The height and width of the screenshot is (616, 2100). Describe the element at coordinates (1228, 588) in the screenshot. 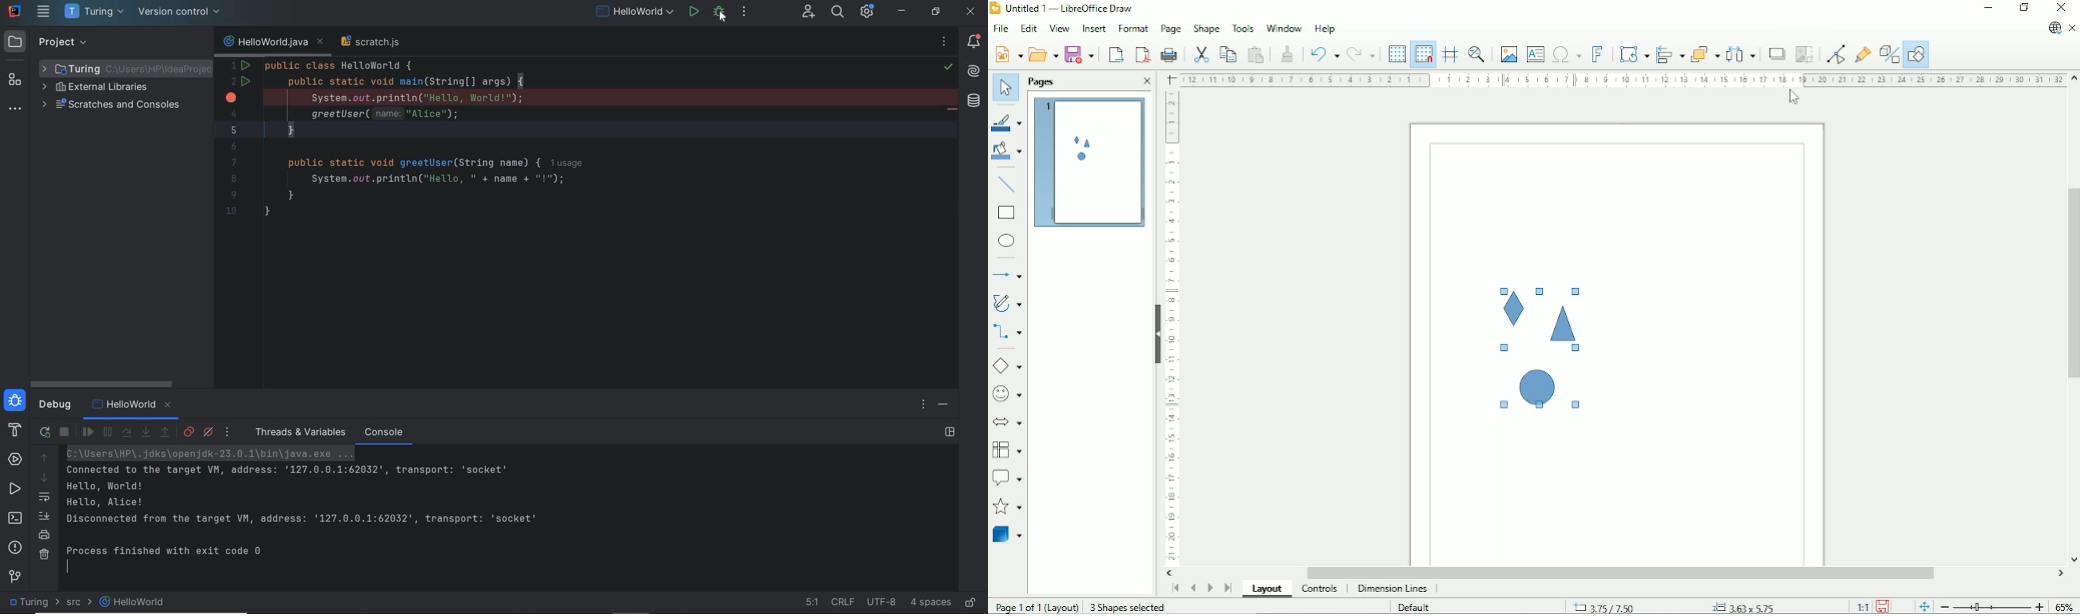

I see `Scroll to last page` at that location.